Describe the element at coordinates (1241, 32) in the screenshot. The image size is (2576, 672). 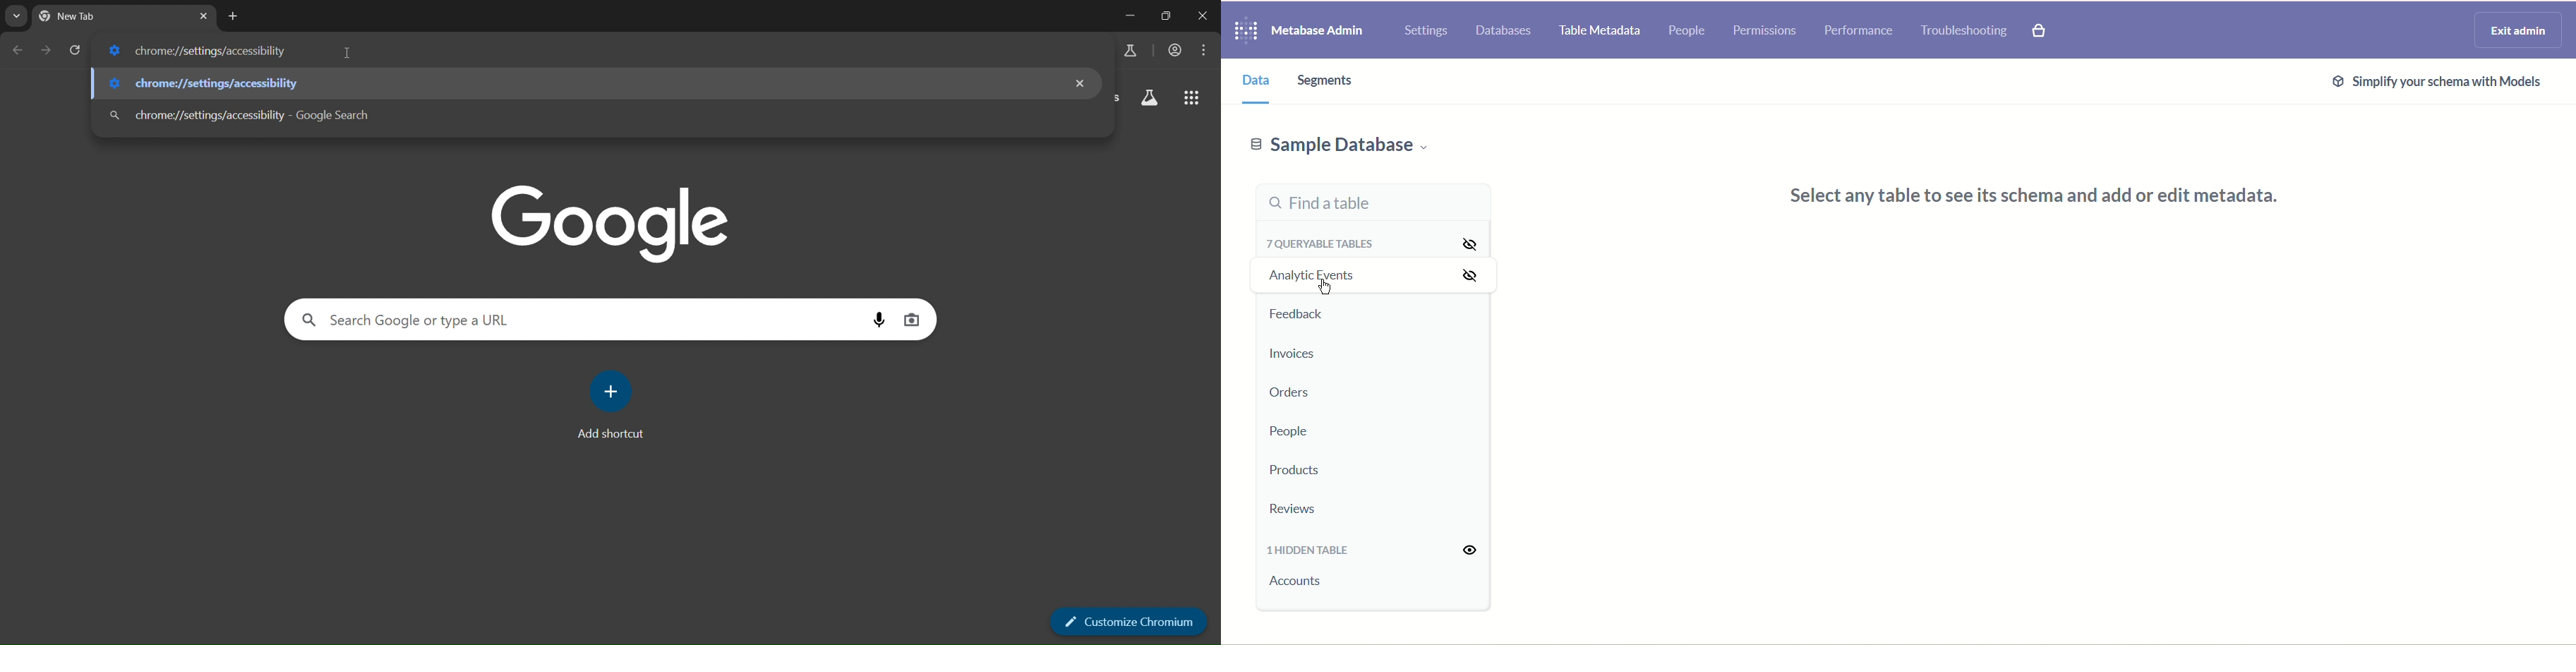
I see `logo` at that location.